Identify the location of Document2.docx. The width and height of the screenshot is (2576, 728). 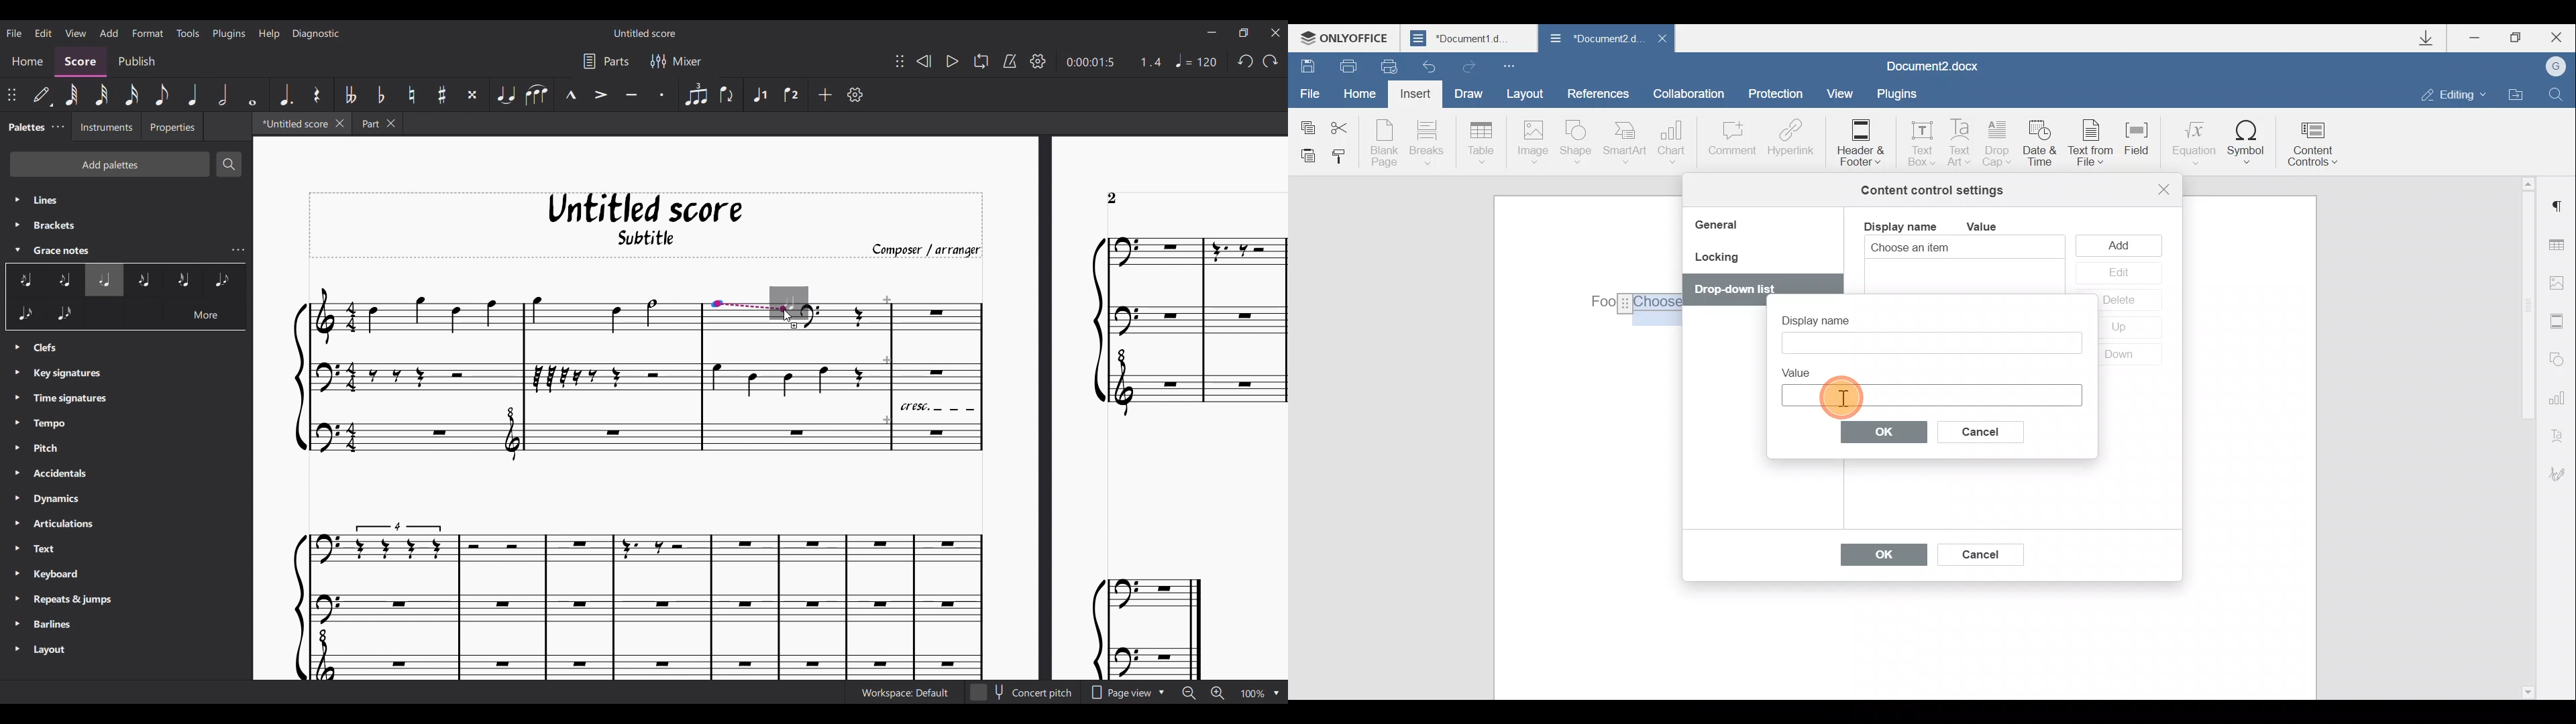
(1933, 64).